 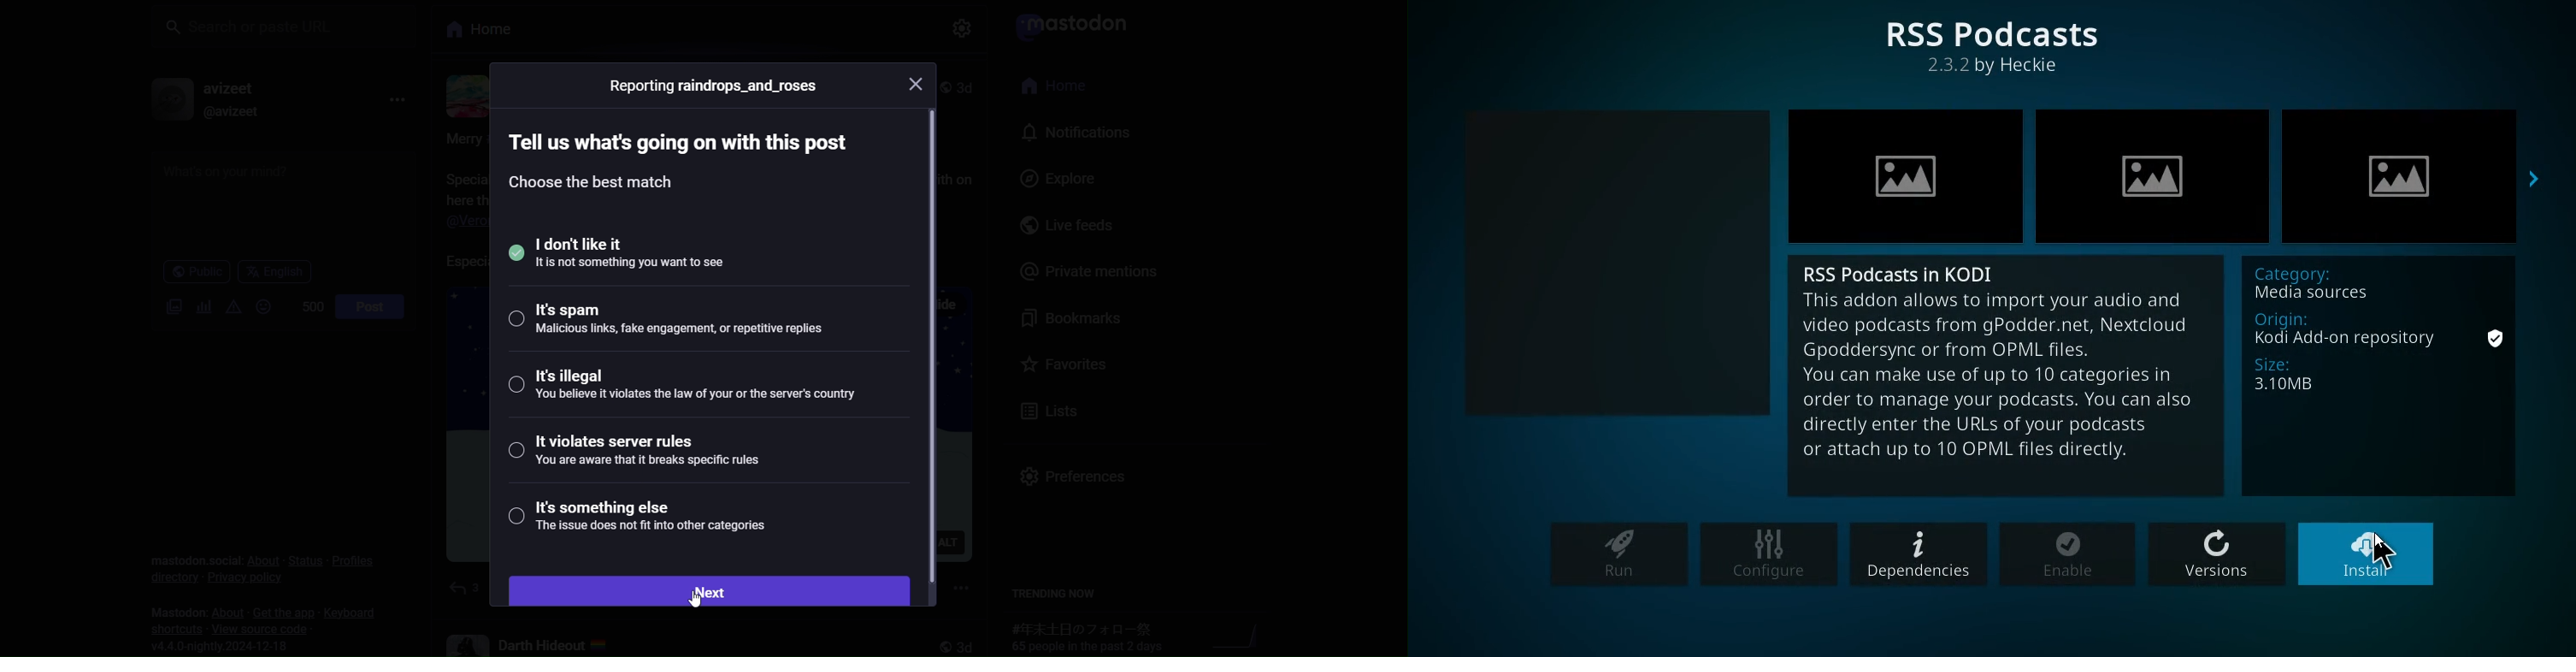 I want to click on provider, so click(x=1999, y=69).